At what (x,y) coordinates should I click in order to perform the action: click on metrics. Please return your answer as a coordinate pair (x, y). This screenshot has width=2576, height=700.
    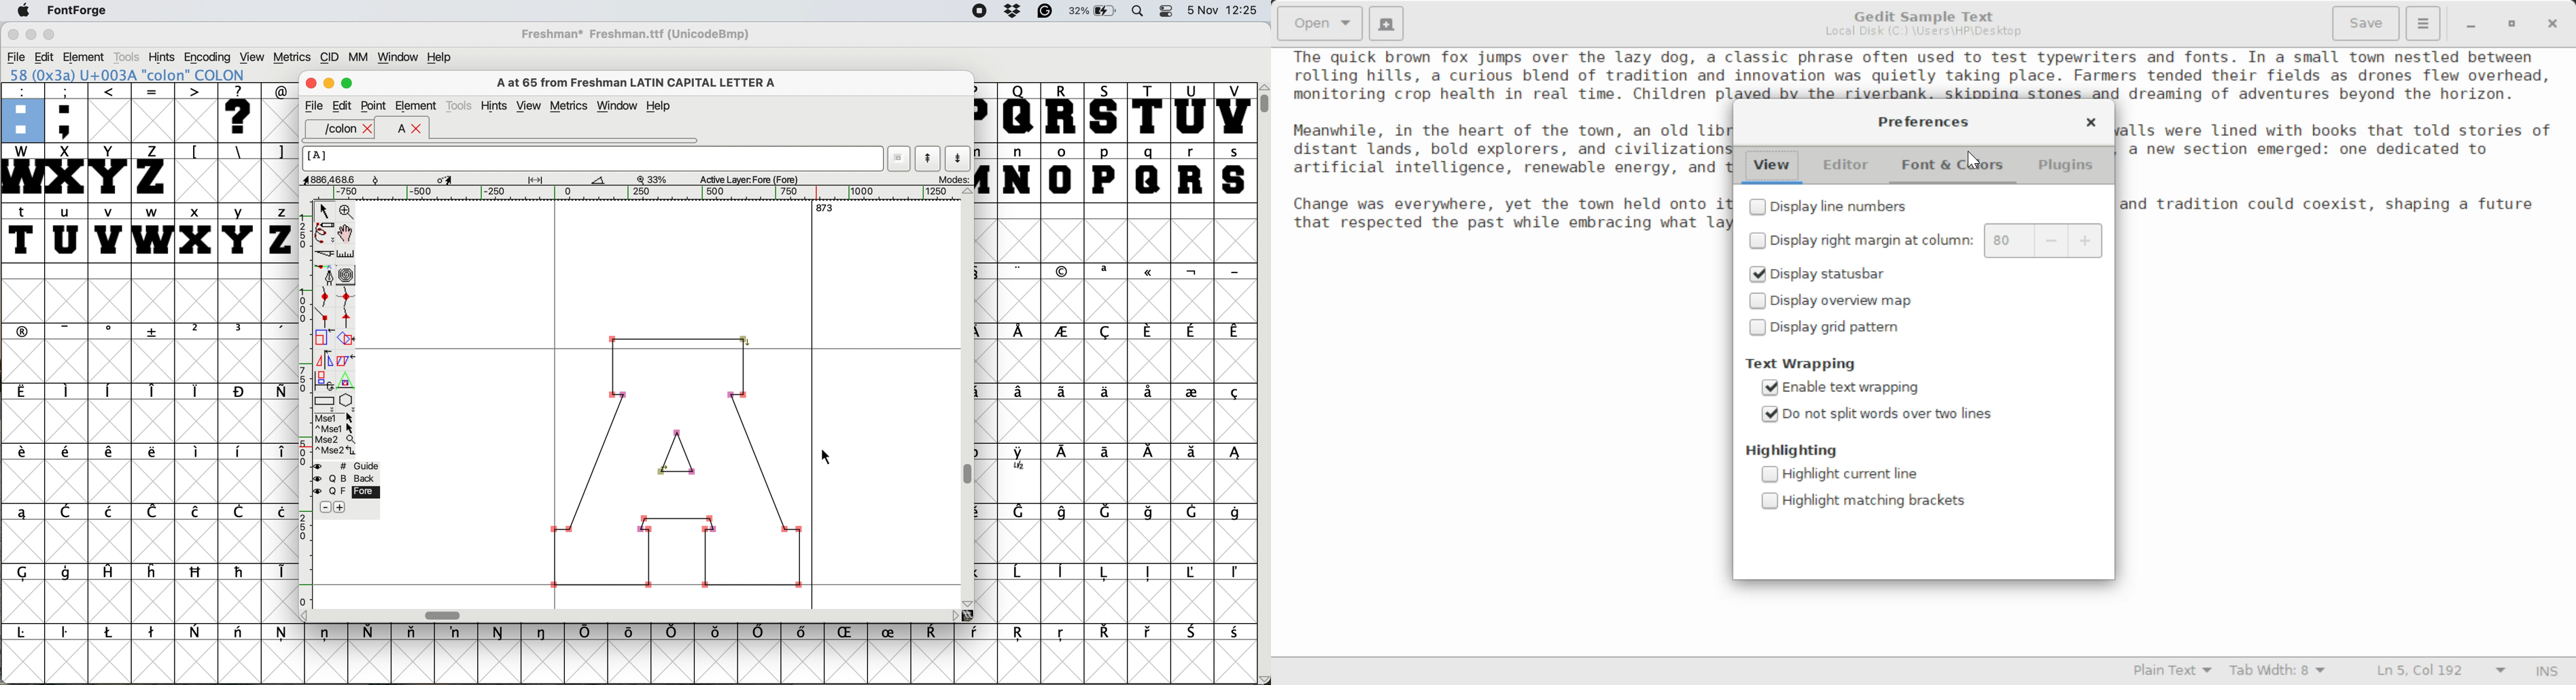
    Looking at the image, I should click on (568, 105).